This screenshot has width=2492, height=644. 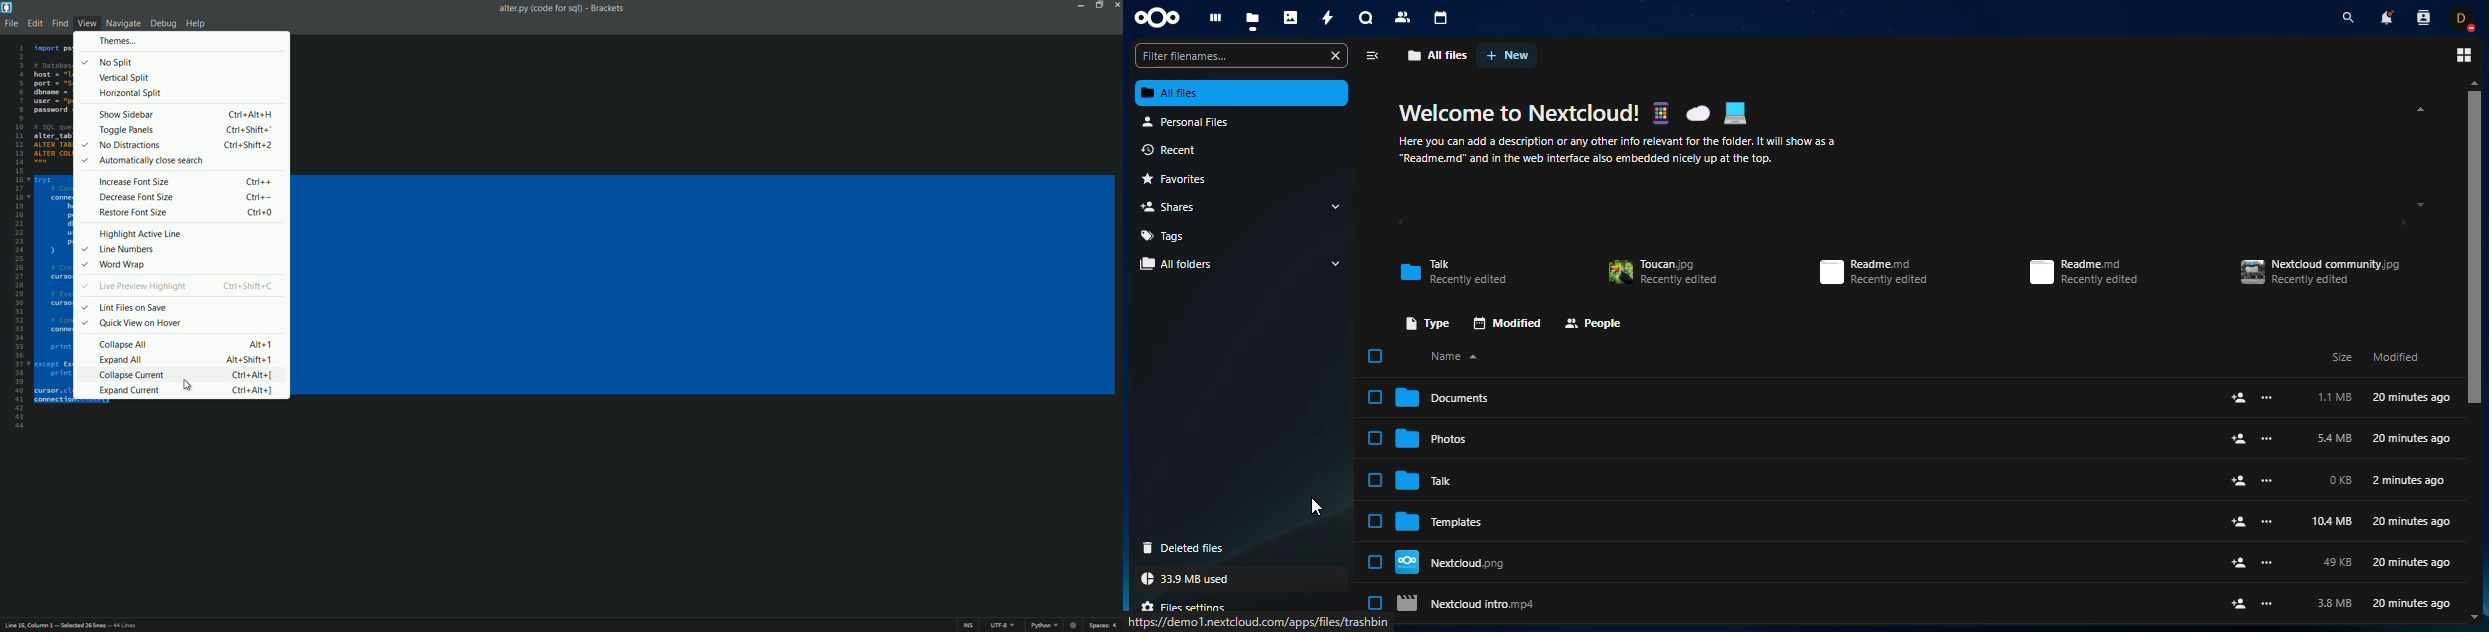 What do you see at coordinates (1373, 601) in the screenshot?
I see `Checkbox` at bounding box center [1373, 601].